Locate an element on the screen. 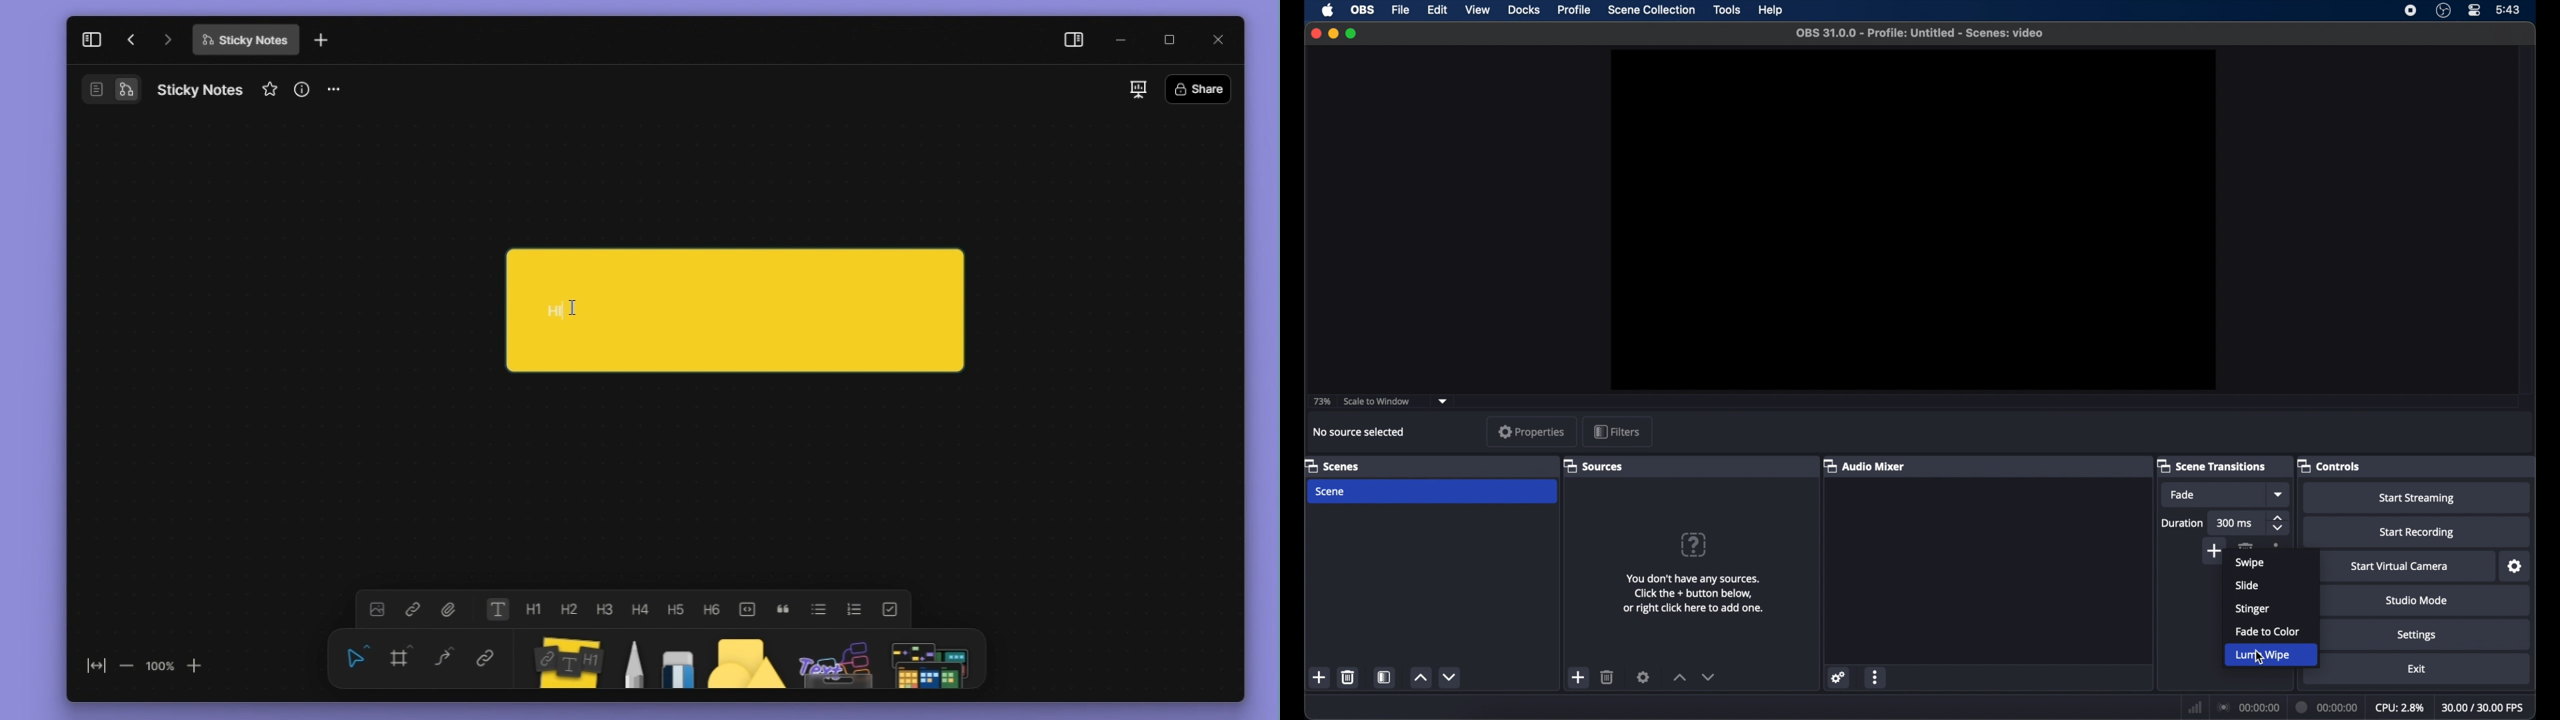 The width and height of the screenshot is (2576, 728). scenes is located at coordinates (1335, 465).